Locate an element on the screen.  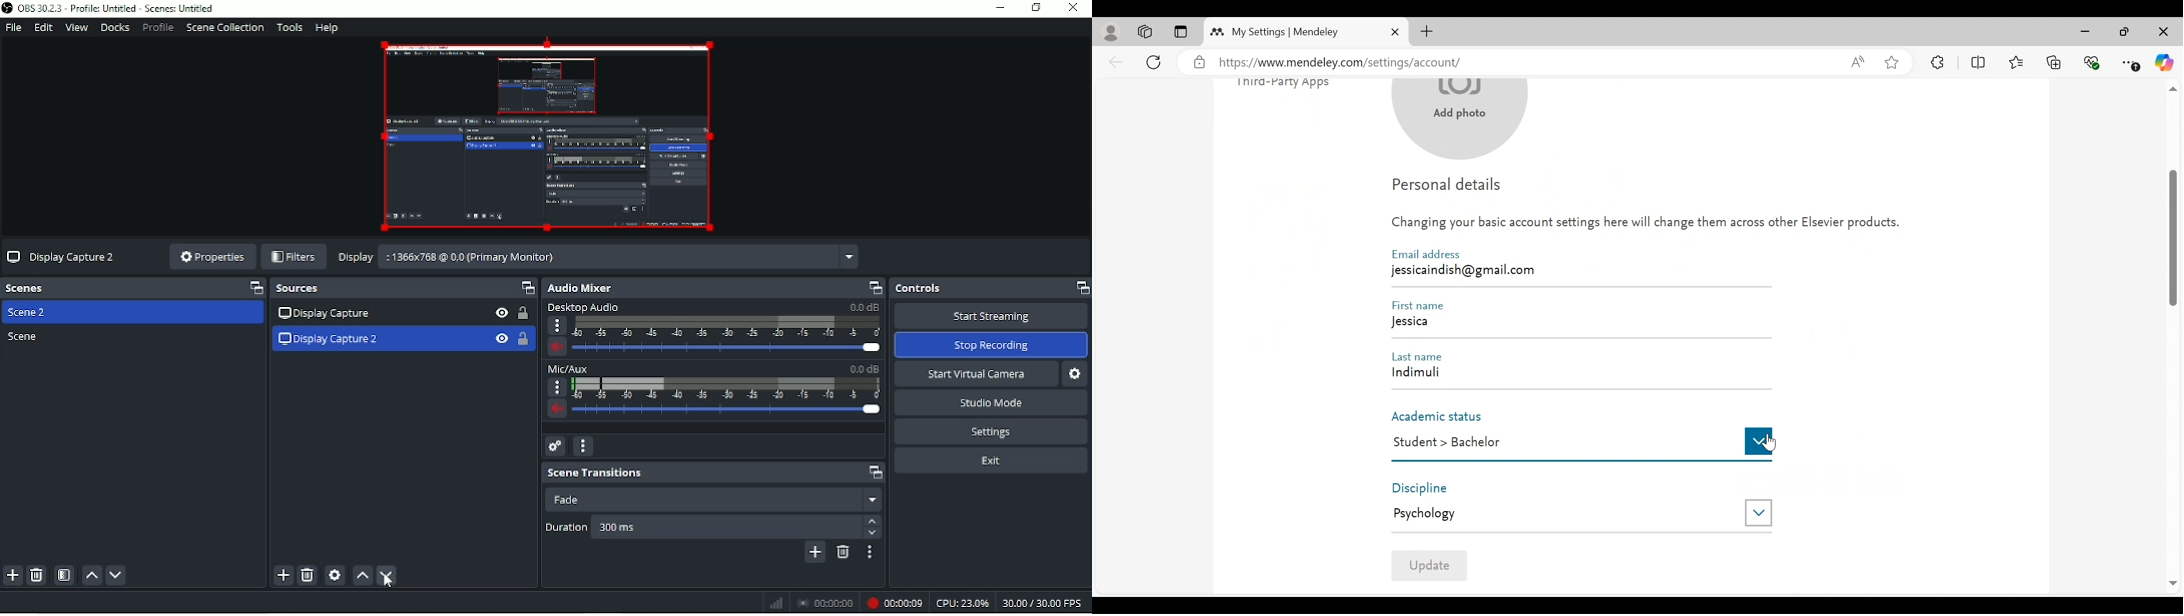
New Tab is located at coordinates (1427, 31).